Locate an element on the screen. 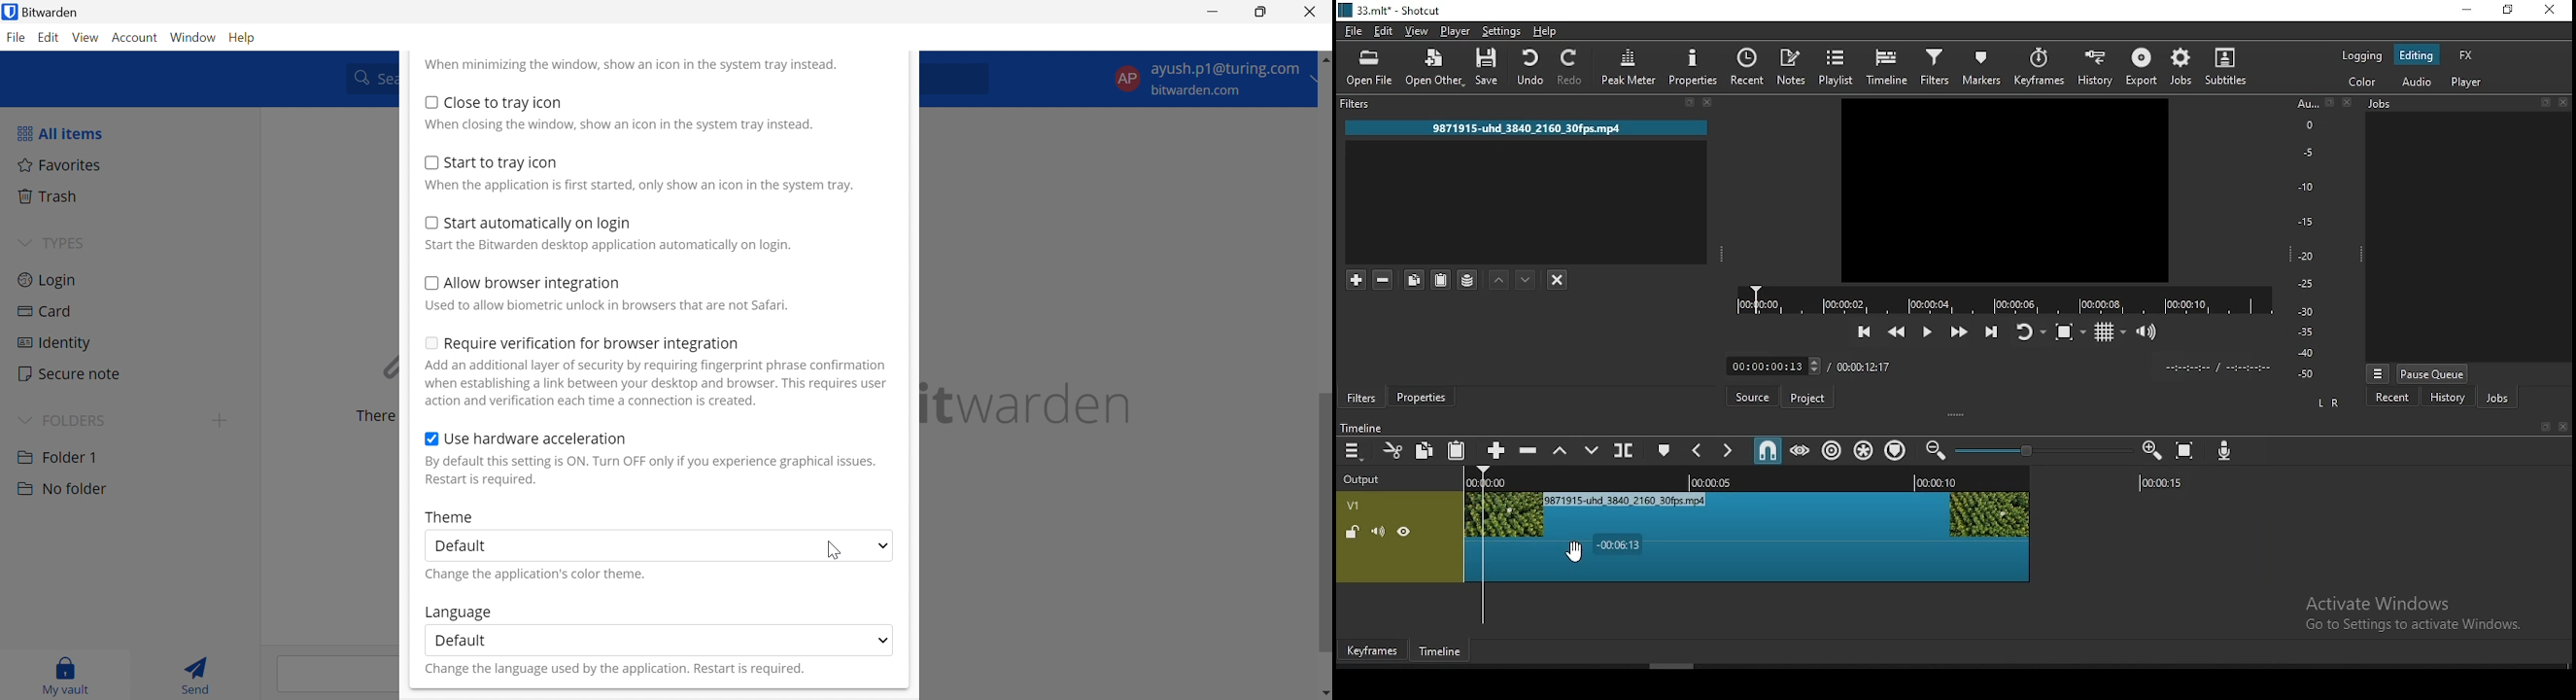 This screenshot has height=700, width=2576. View is located at coordinates (88, 38).